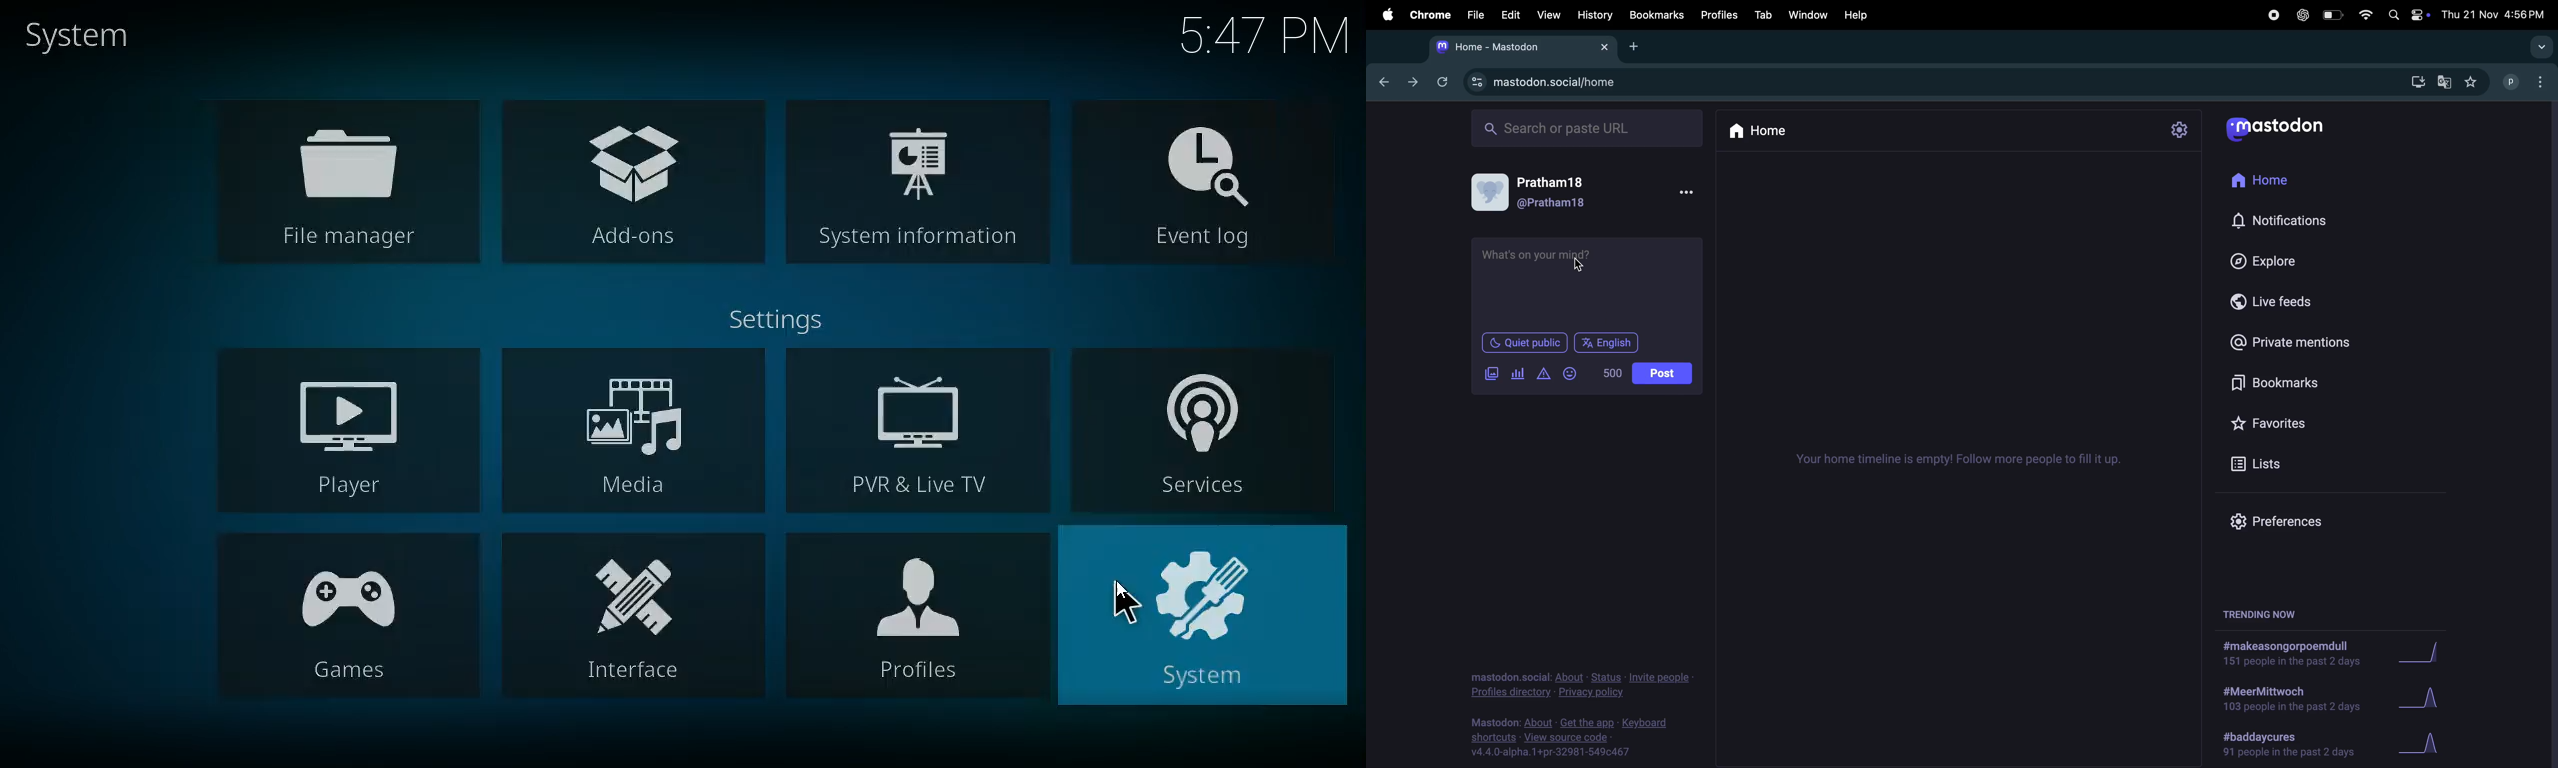 The height and width of the screenshot is (784, 2576). What do you see at coordinates (351, 616) in the screenshot?
I see `games` at bounding box center [351, 616].